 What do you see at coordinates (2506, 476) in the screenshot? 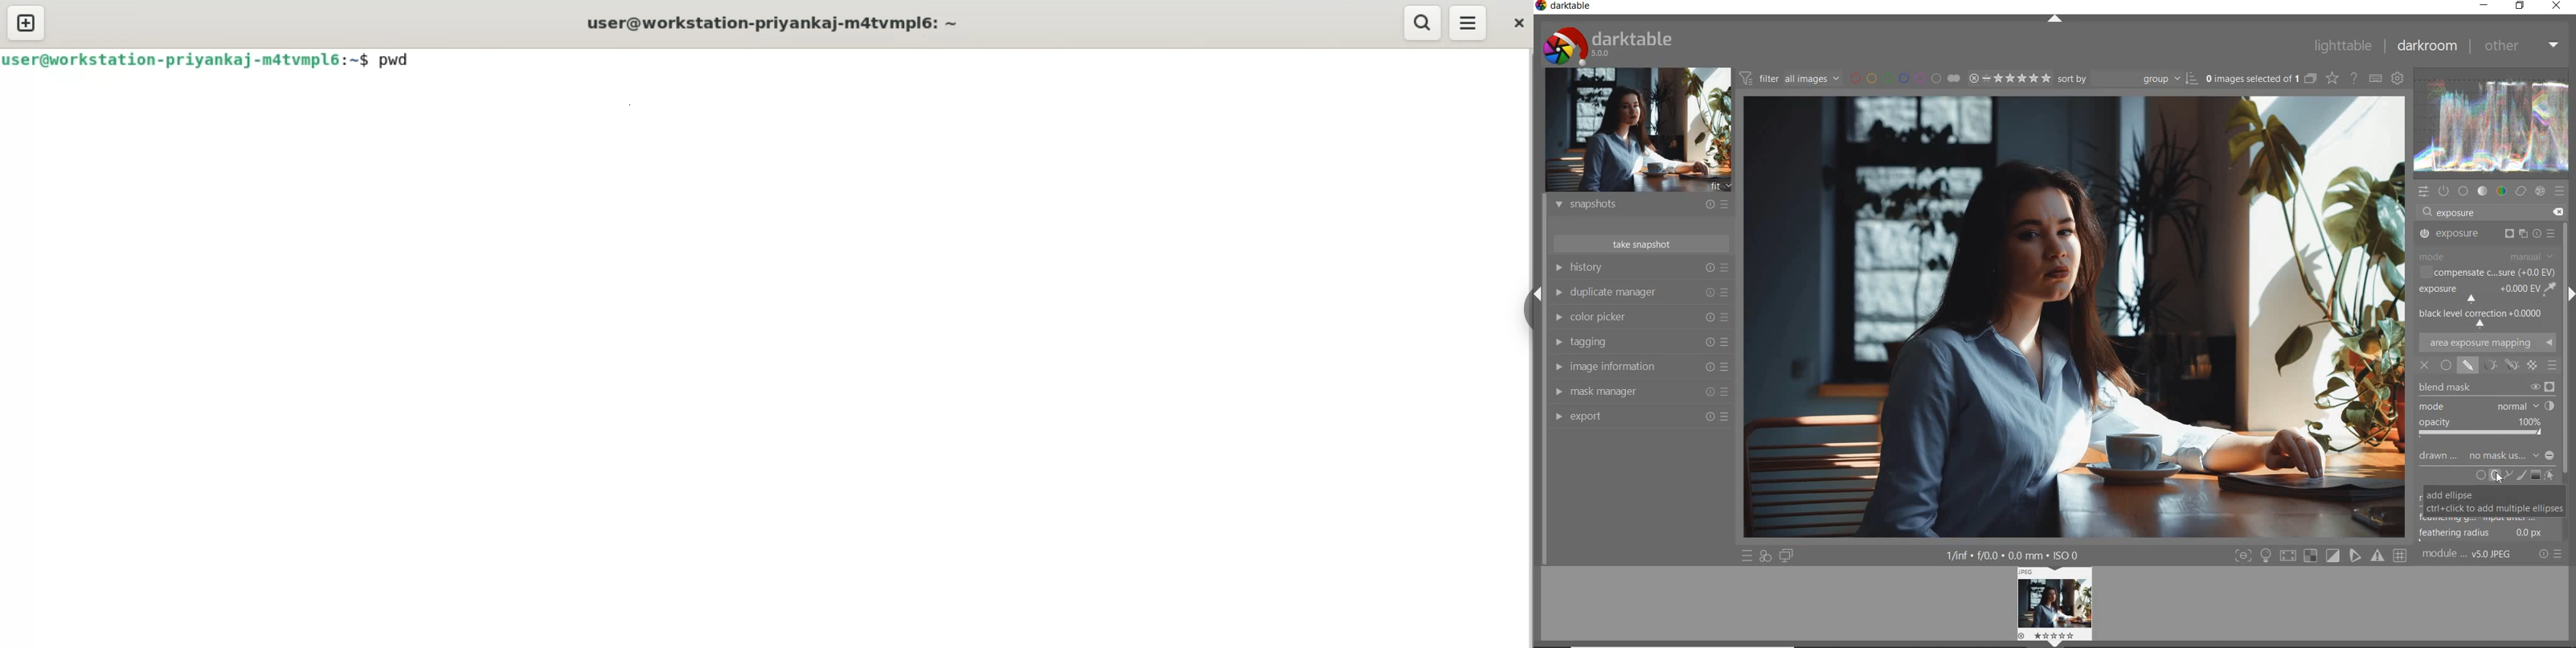
I see `ADD PATH` at bounding box center [2506, 476].